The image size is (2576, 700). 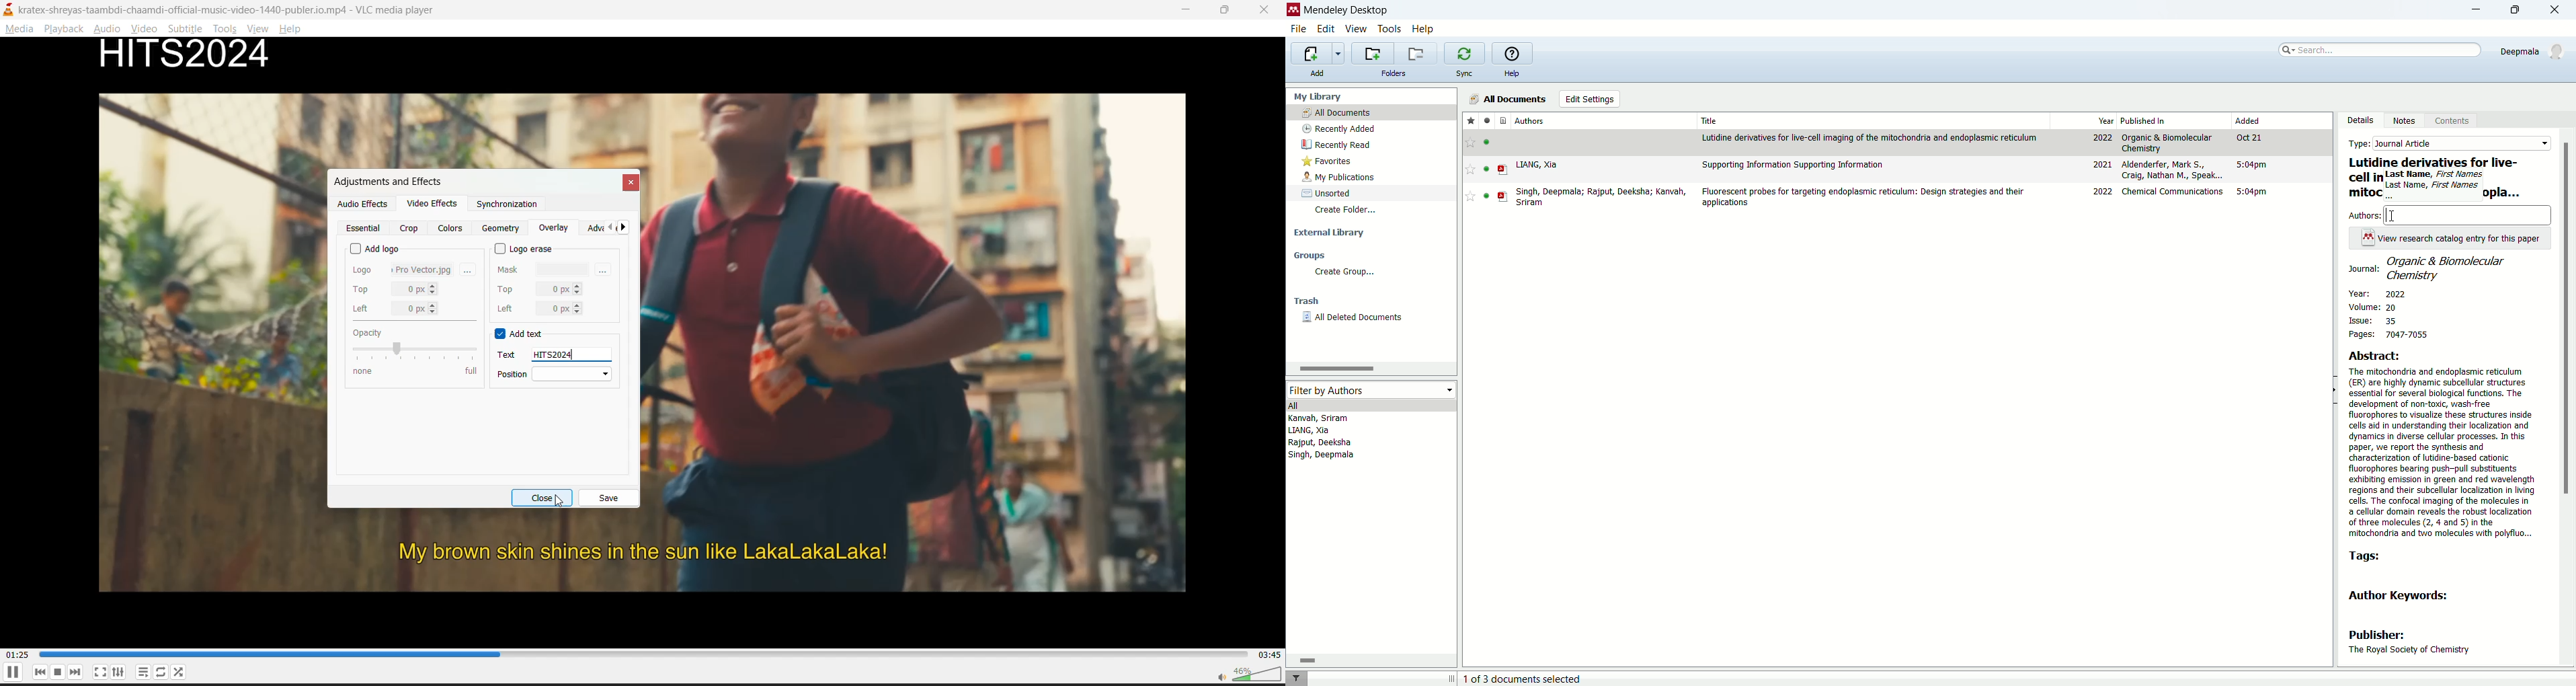 I want to click on minimize, so click(x=1188, y=9).